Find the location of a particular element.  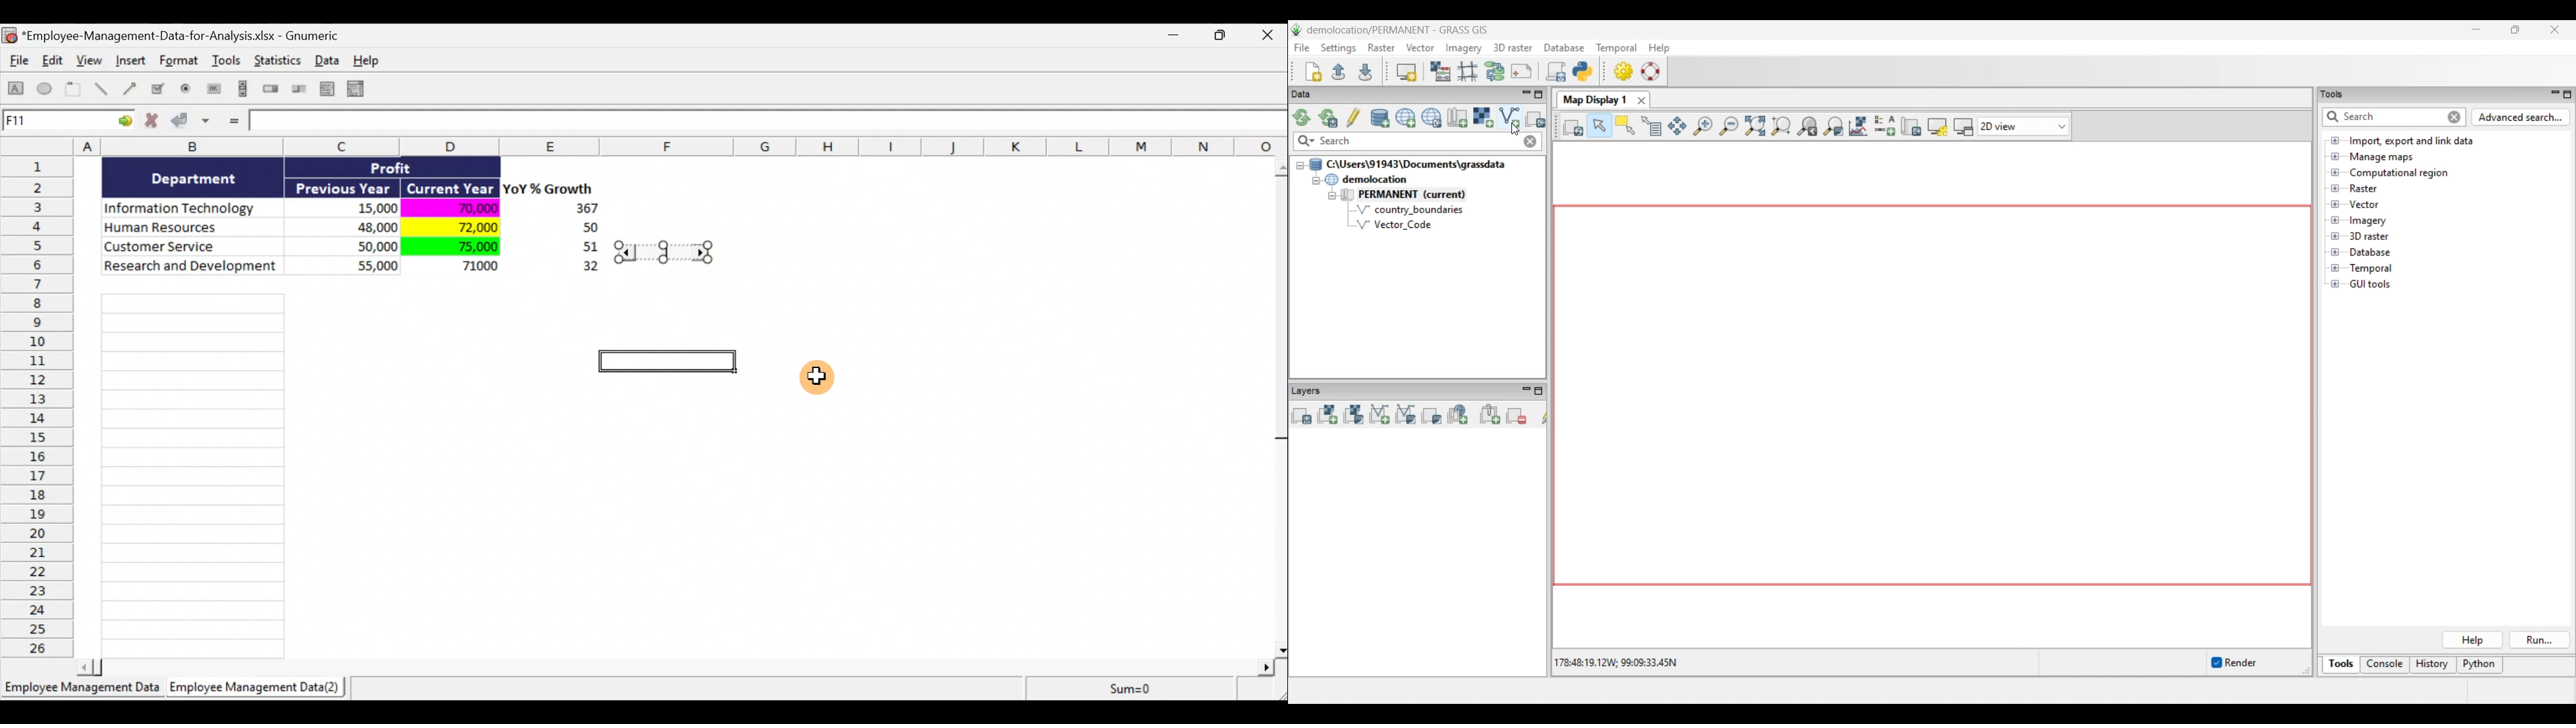

Create a combo box is located at coordinates (362, 89).